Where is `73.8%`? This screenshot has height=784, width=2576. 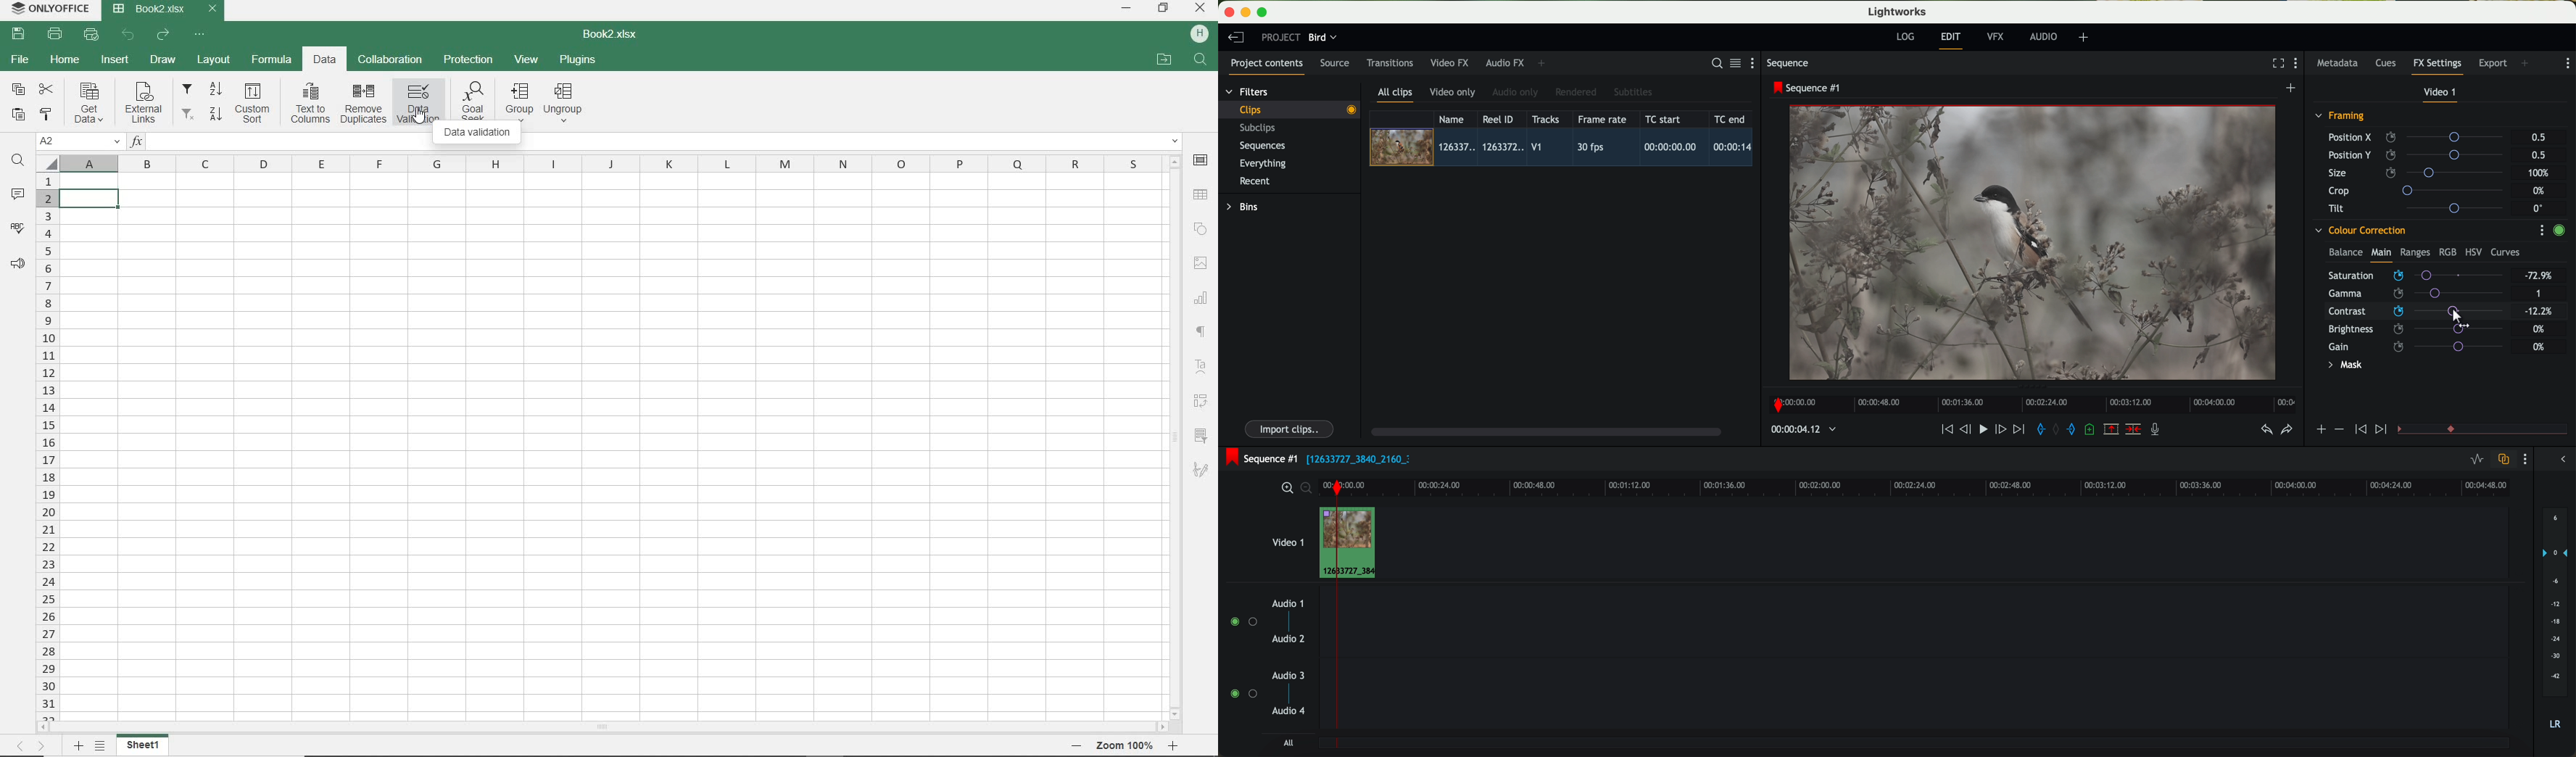 73.8% is located at coordinates (2540, 276).